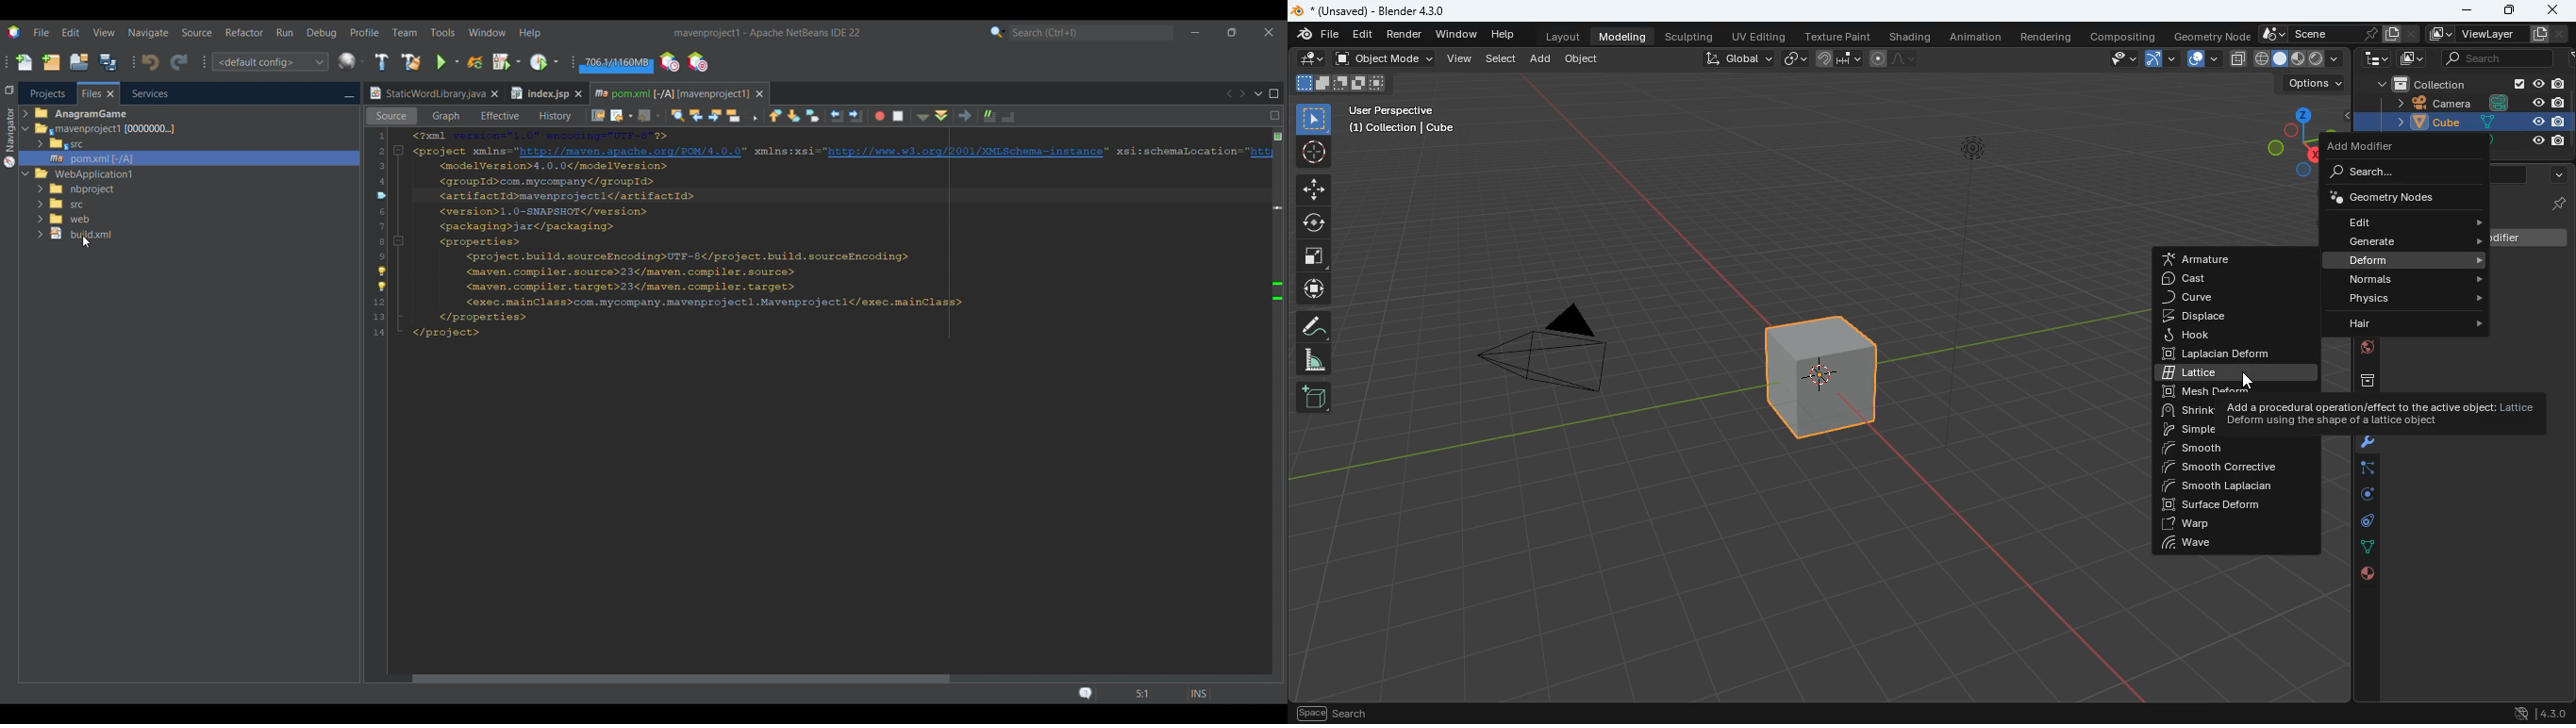 Image resolution: width=2576 pixels, height=728 pixels. I want to click on Next, so click(1242, 93).